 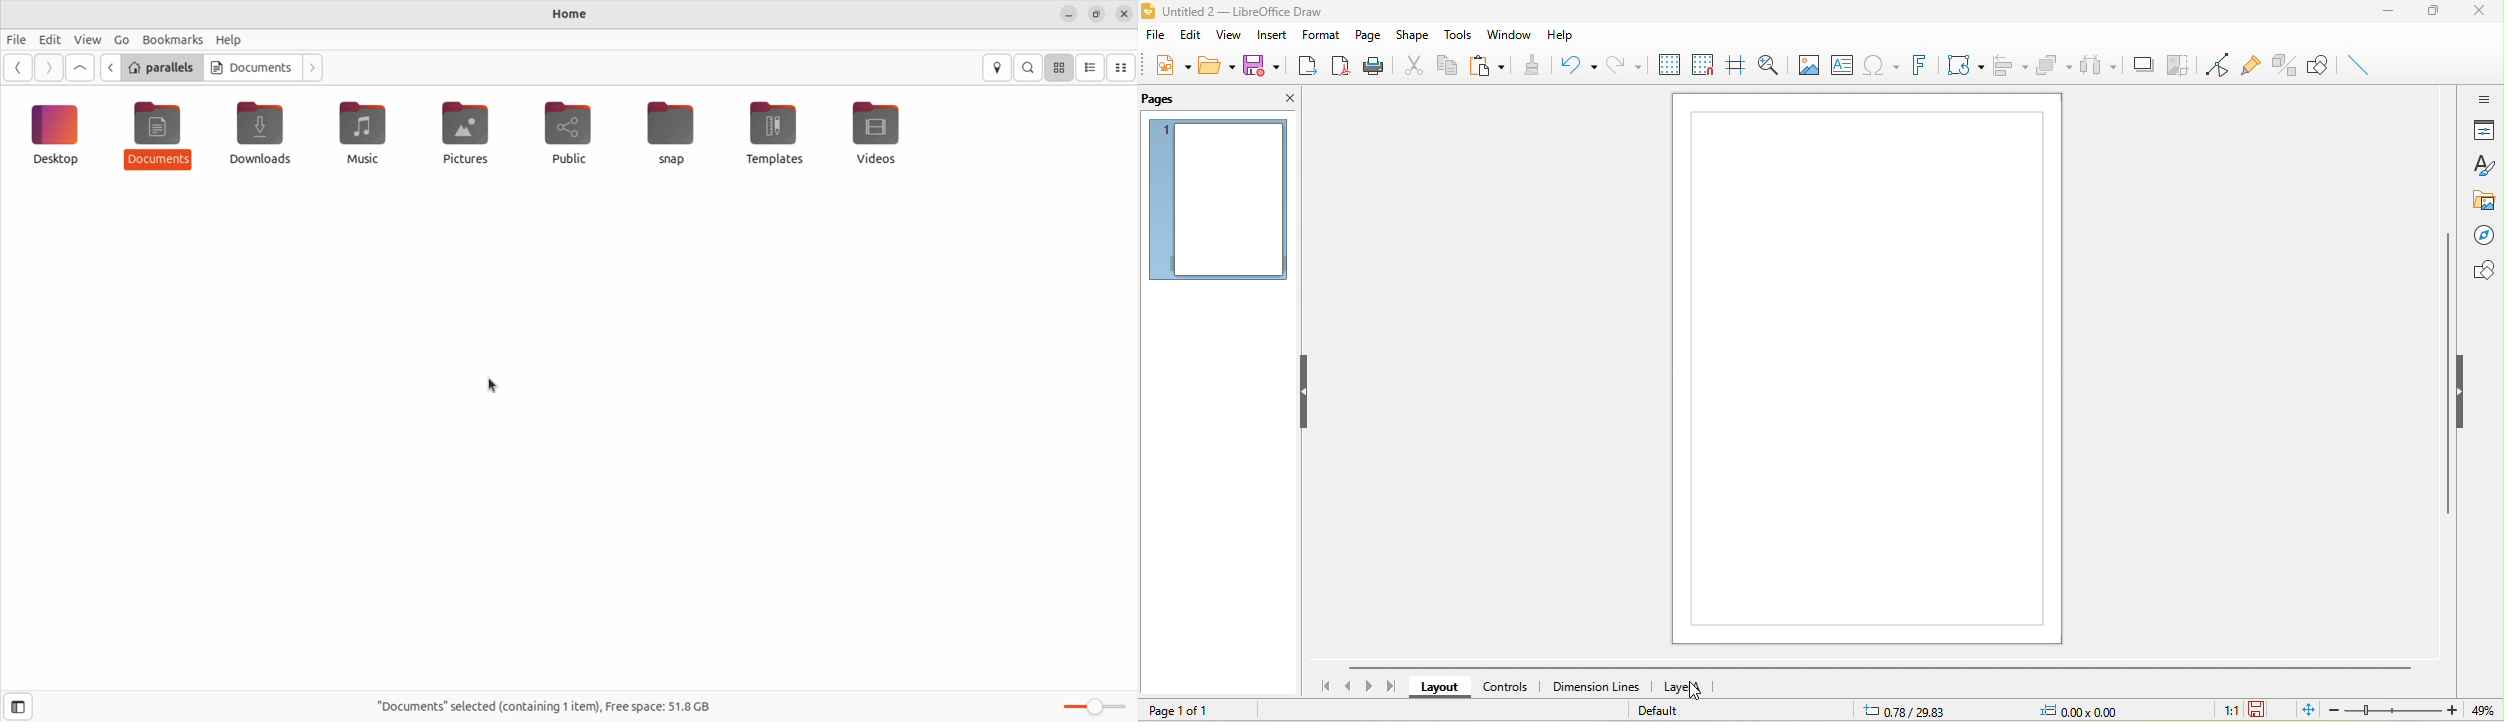 What do you see at coordinates (2285, 65) in the screenshot?
I see `Page Pane` at bounding box center [2285, 65].